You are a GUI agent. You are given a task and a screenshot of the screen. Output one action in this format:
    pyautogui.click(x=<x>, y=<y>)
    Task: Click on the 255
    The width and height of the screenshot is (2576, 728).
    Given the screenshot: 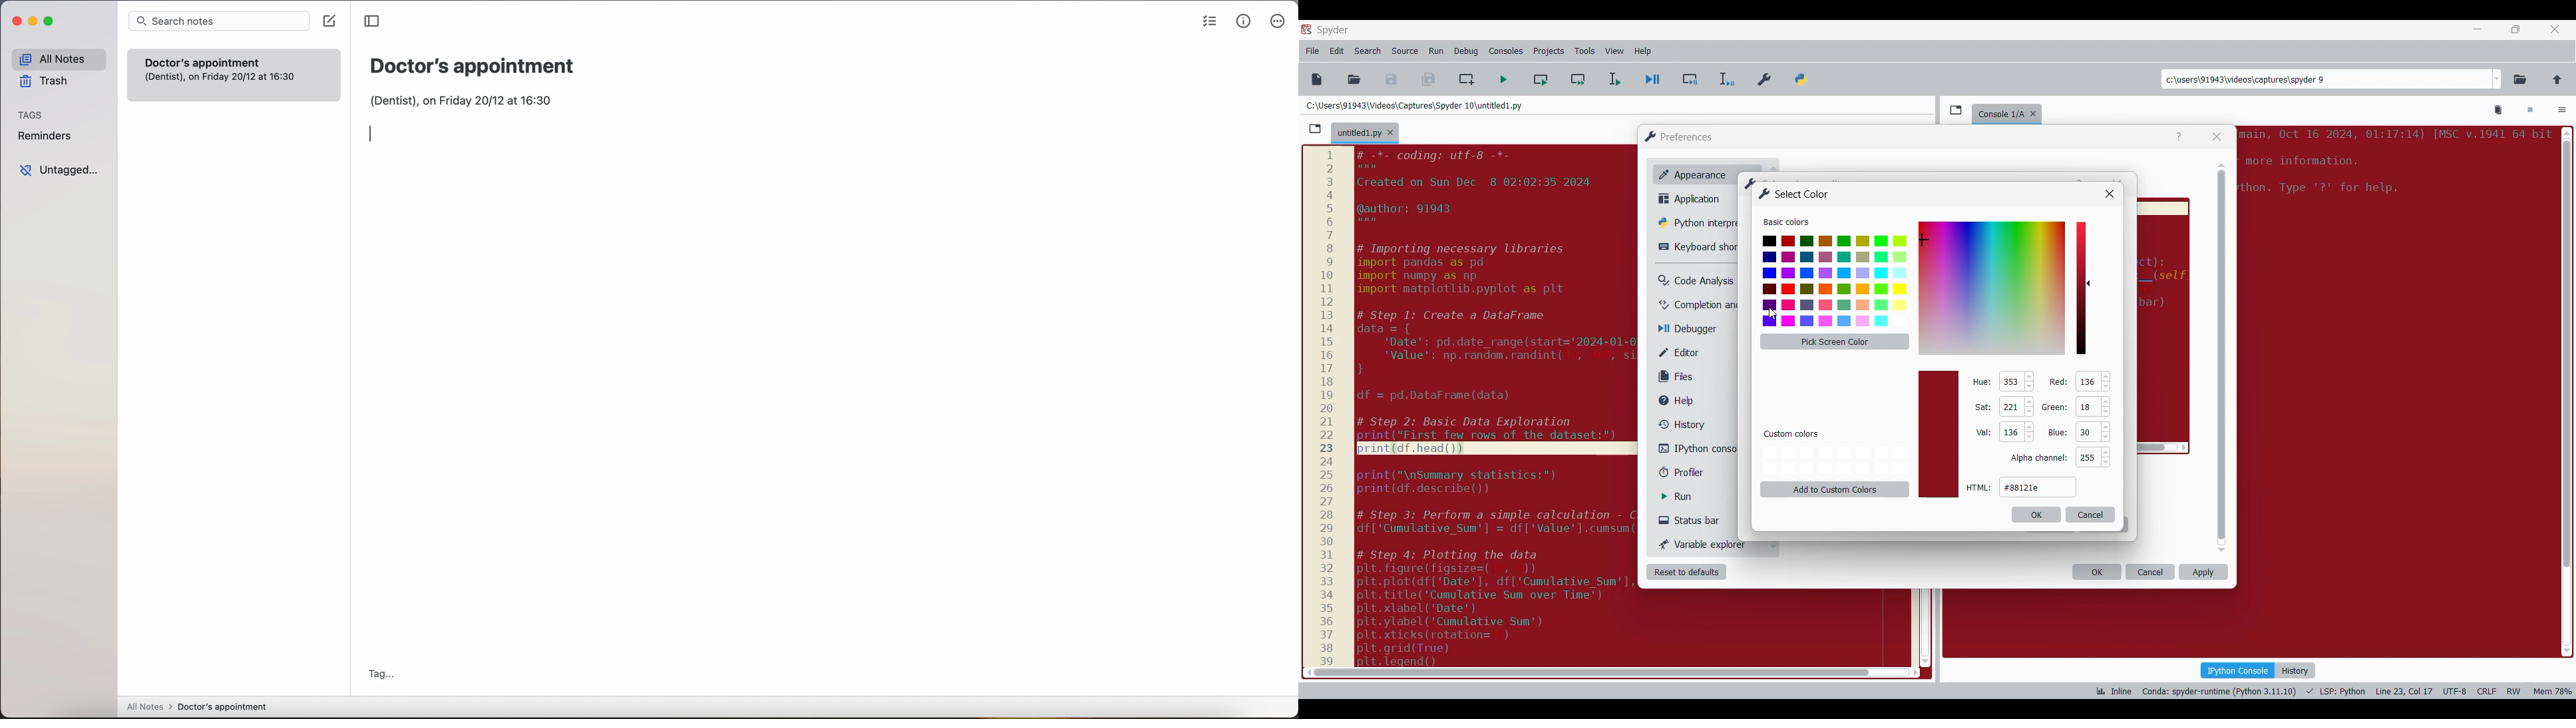 What is the action you would take?
    pyautogui.click(x=2086, y=458)
    